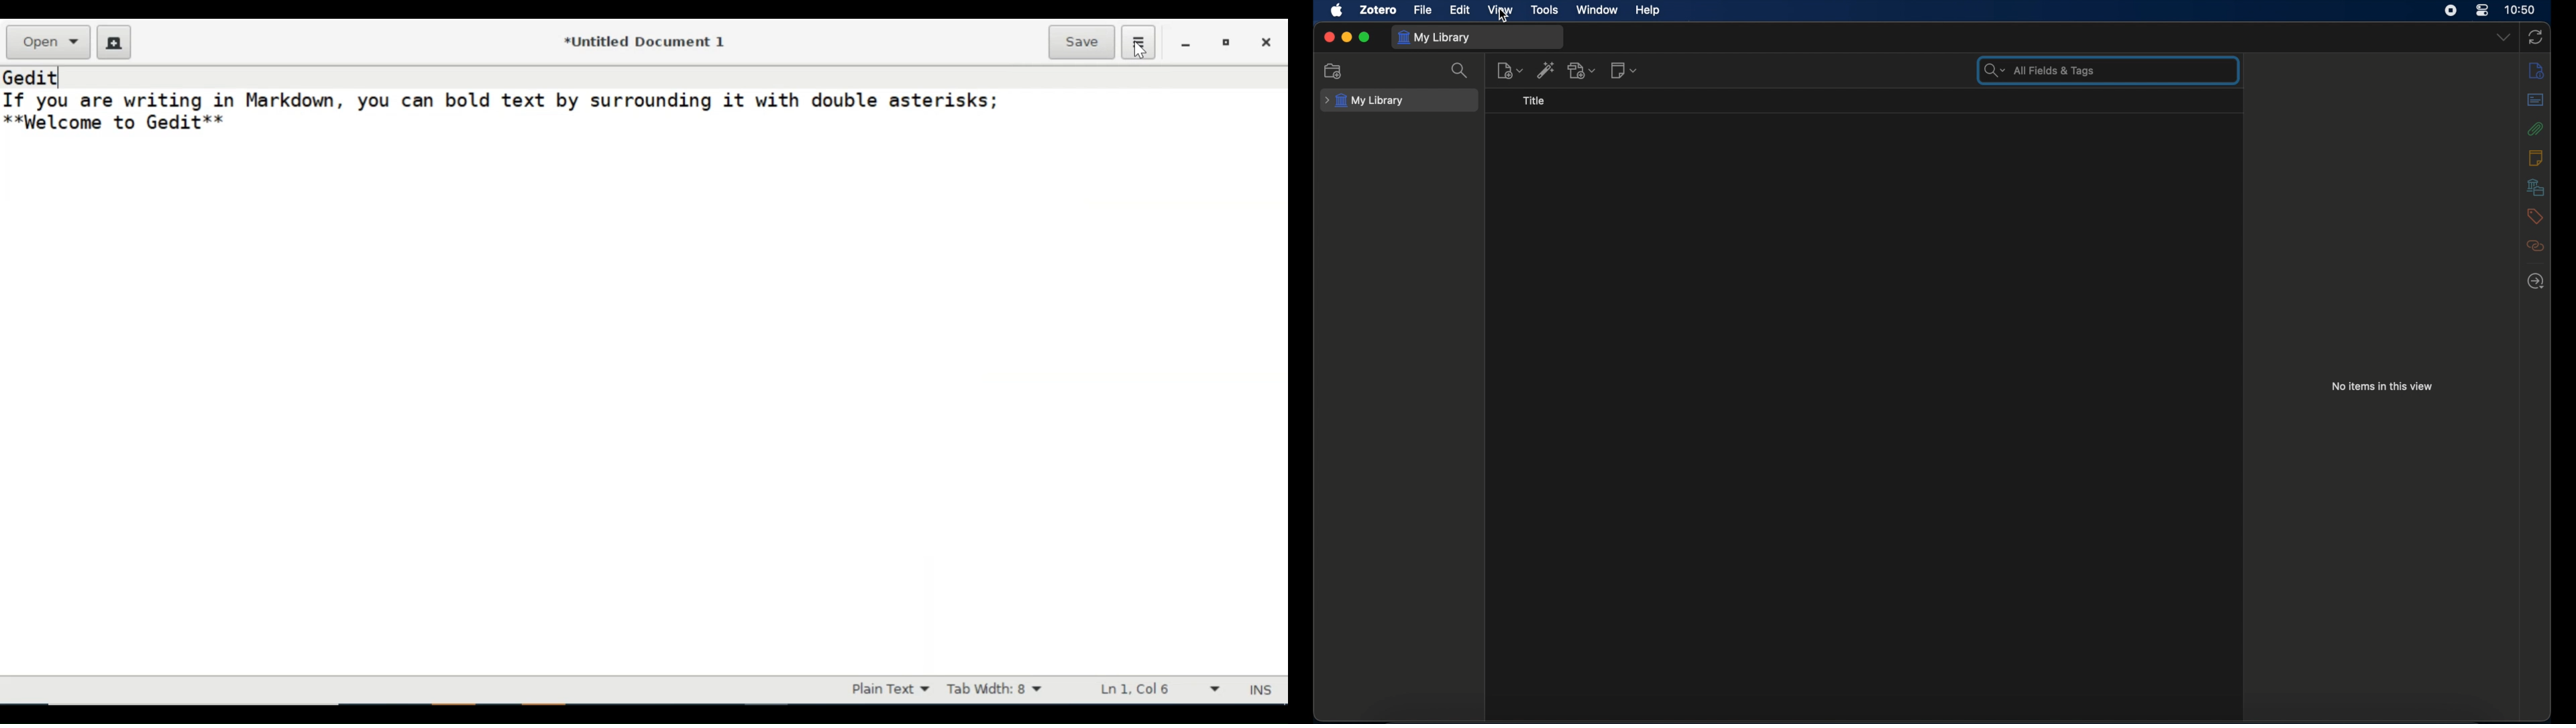  I want to click on new items, so click(1625, 70).